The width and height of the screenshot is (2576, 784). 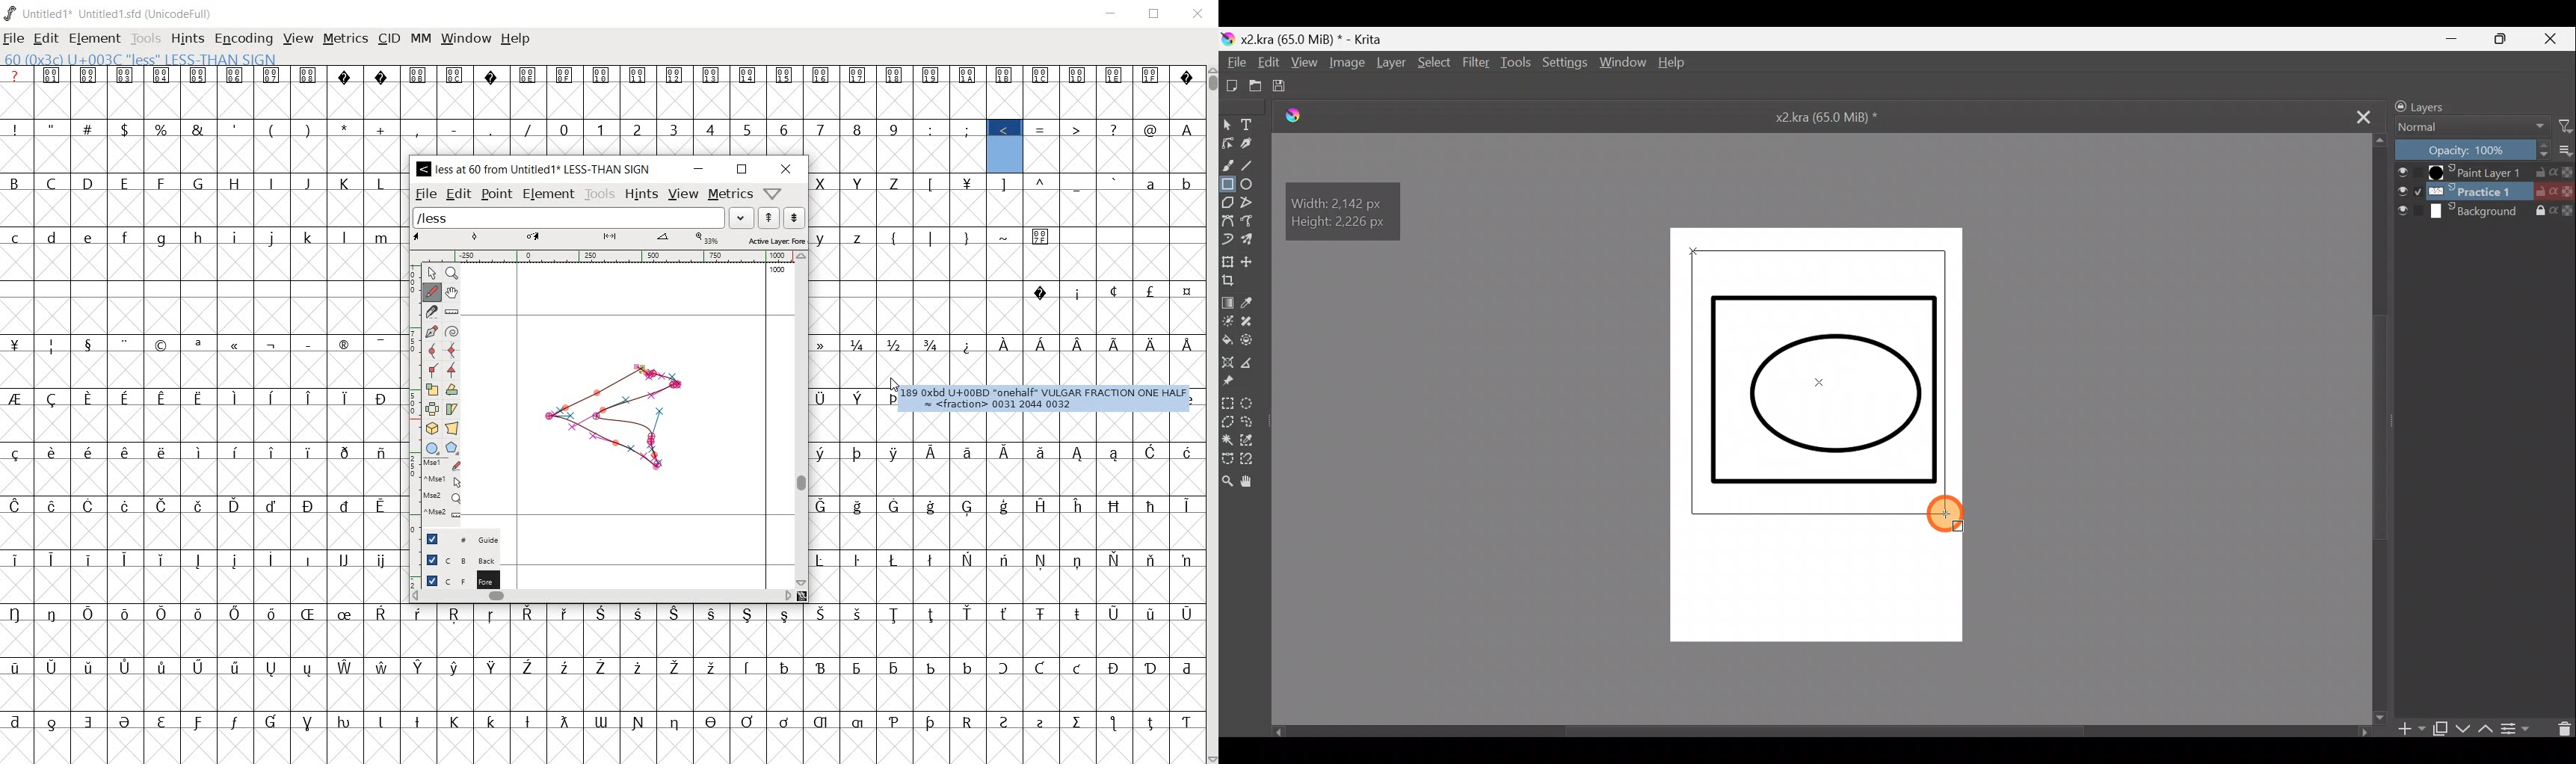 What do you see at coordinates (1004, 156) in the screenshot?
I see `selected cell` at bounding box center [1004, 156].